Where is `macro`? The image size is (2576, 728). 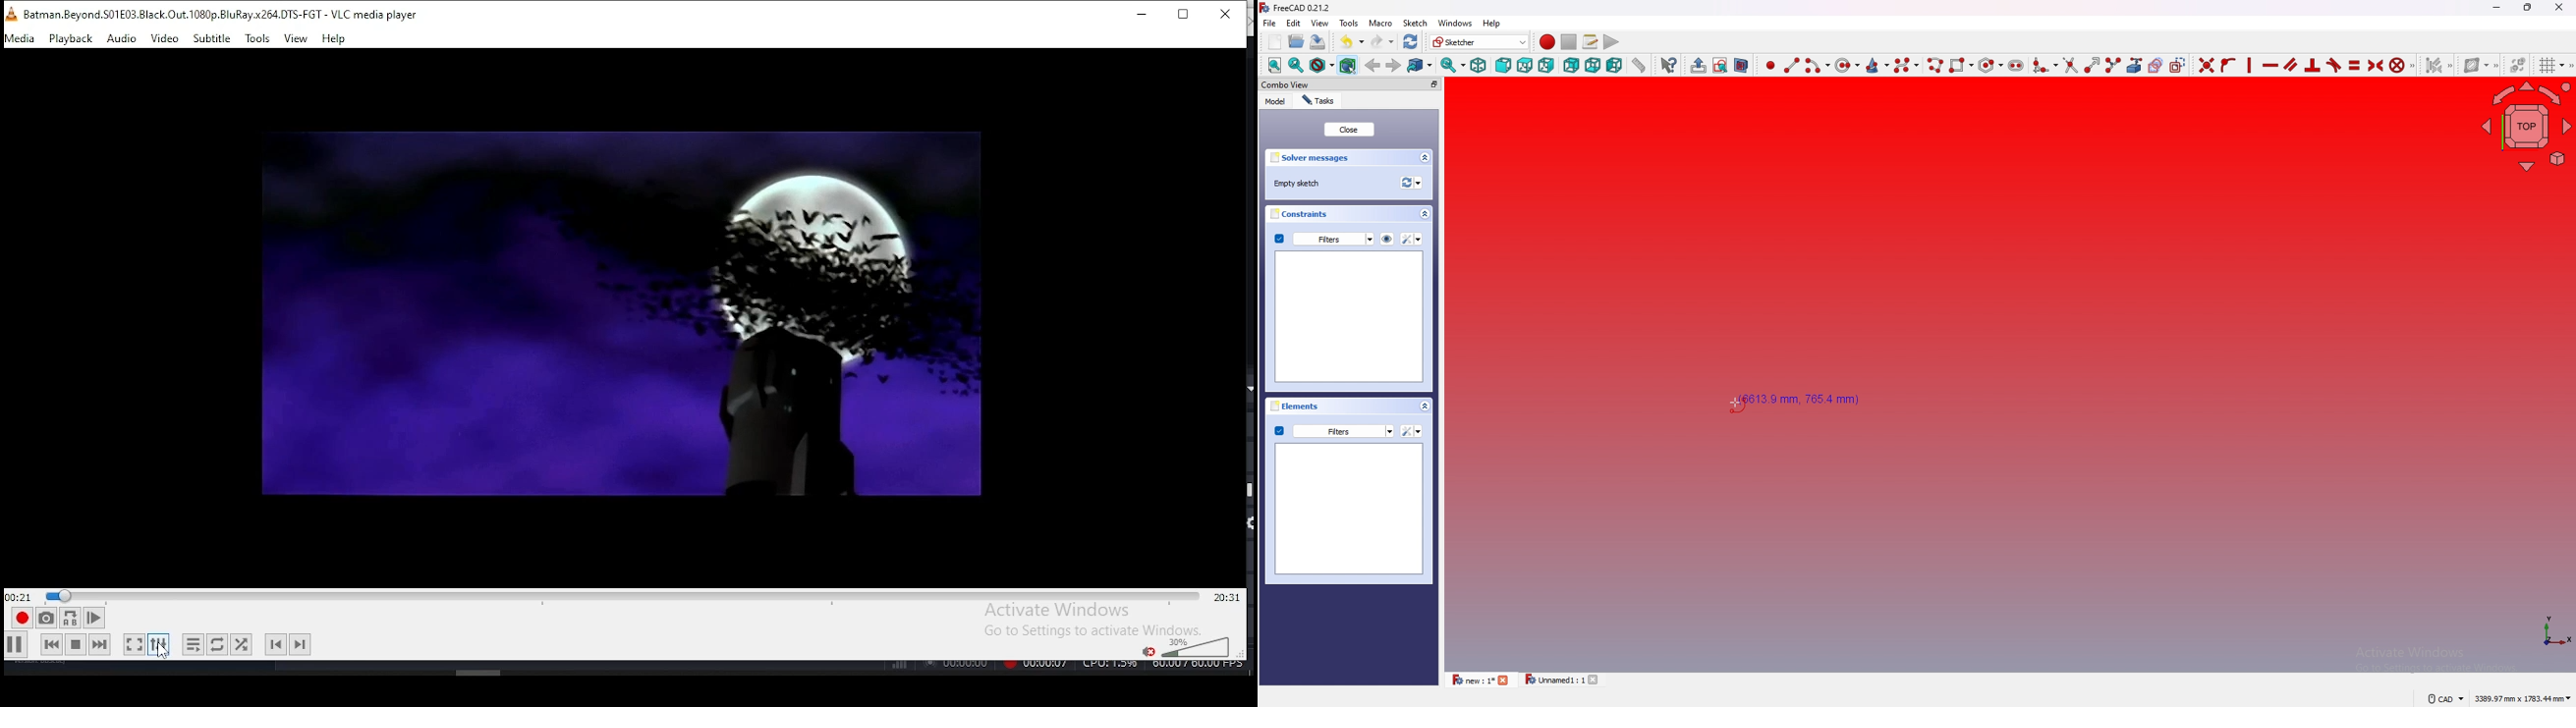 macro is located at coordinates (1380, 22).